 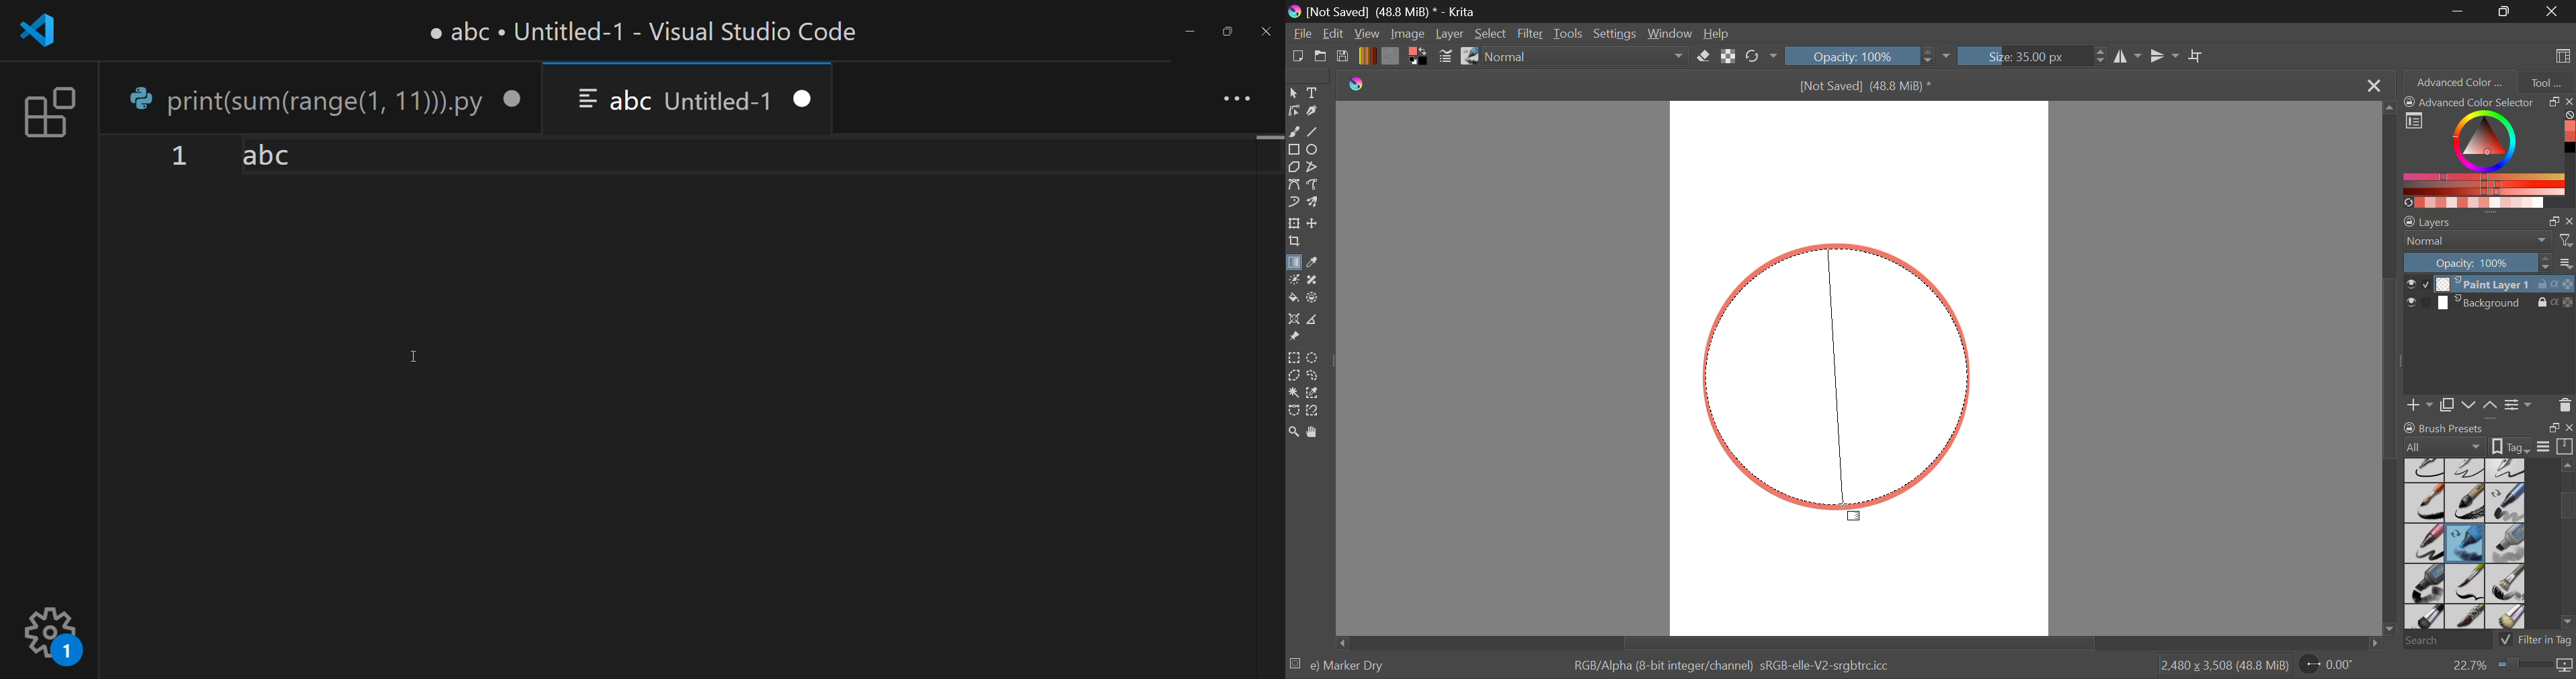 I want to click on Bristles-3 Large Smooth, so click(x=2423, y=618).